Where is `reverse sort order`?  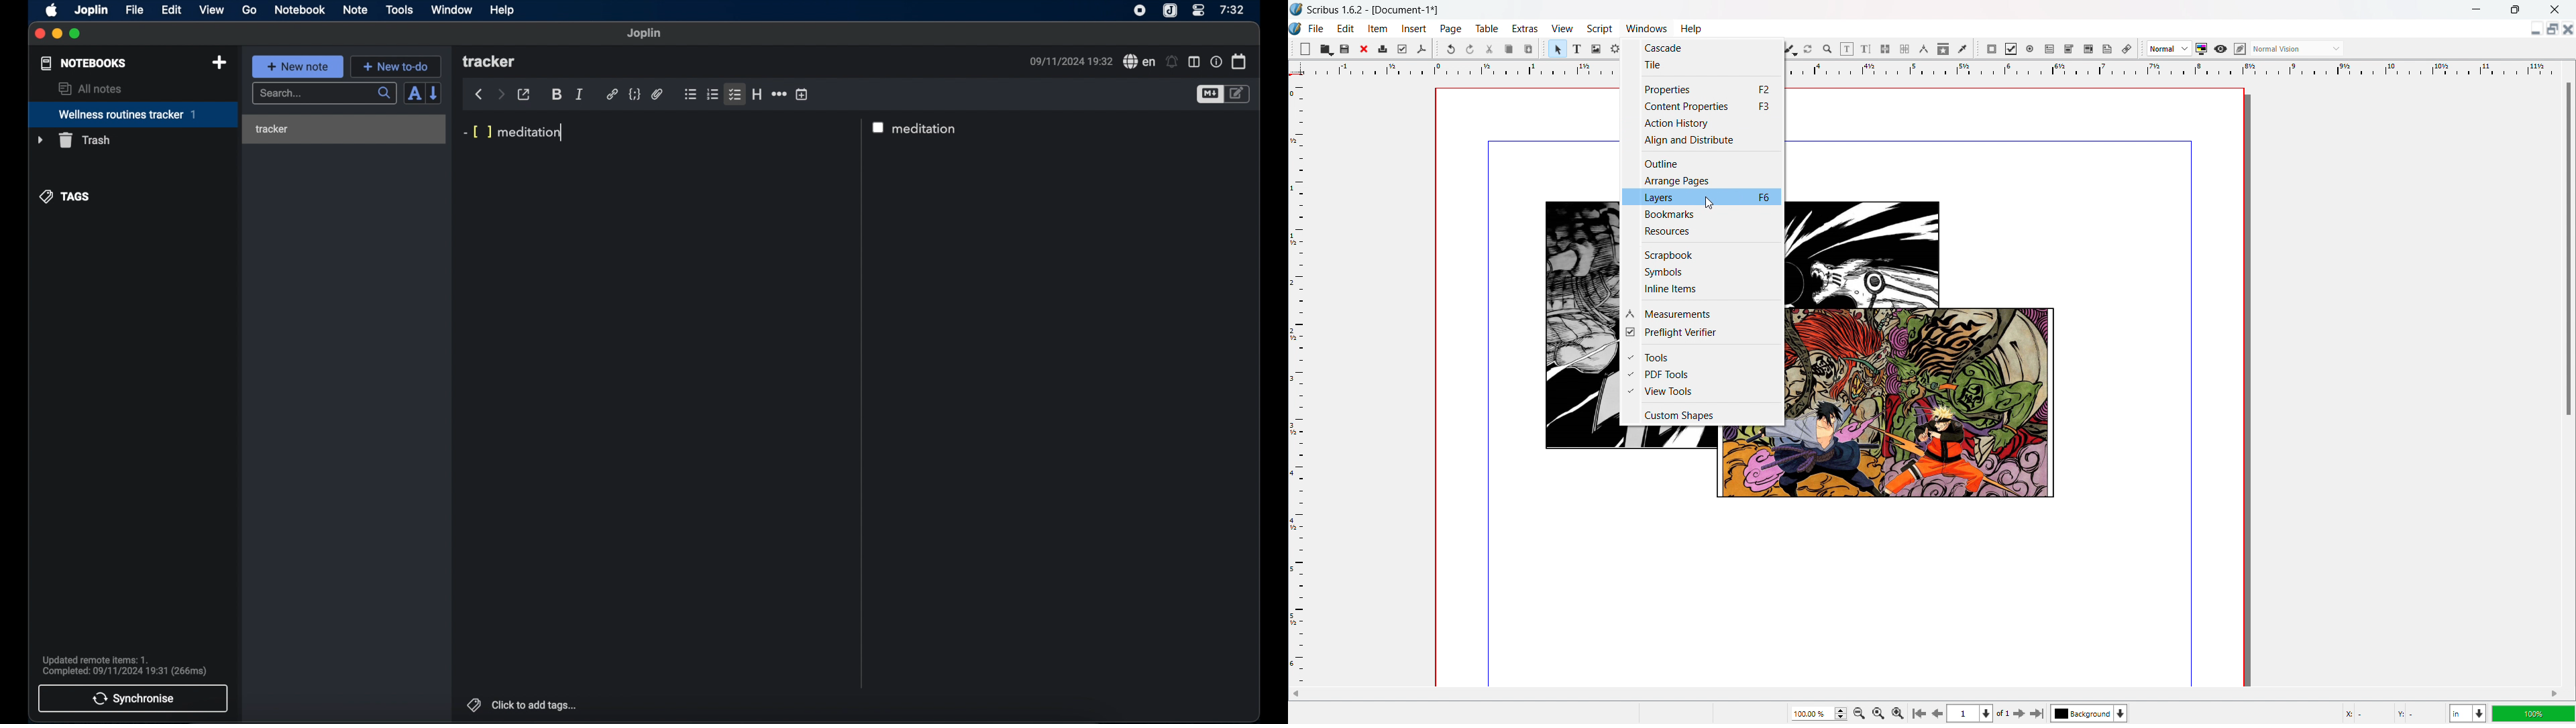
reverse sort order is located at coordinates (435, 93).